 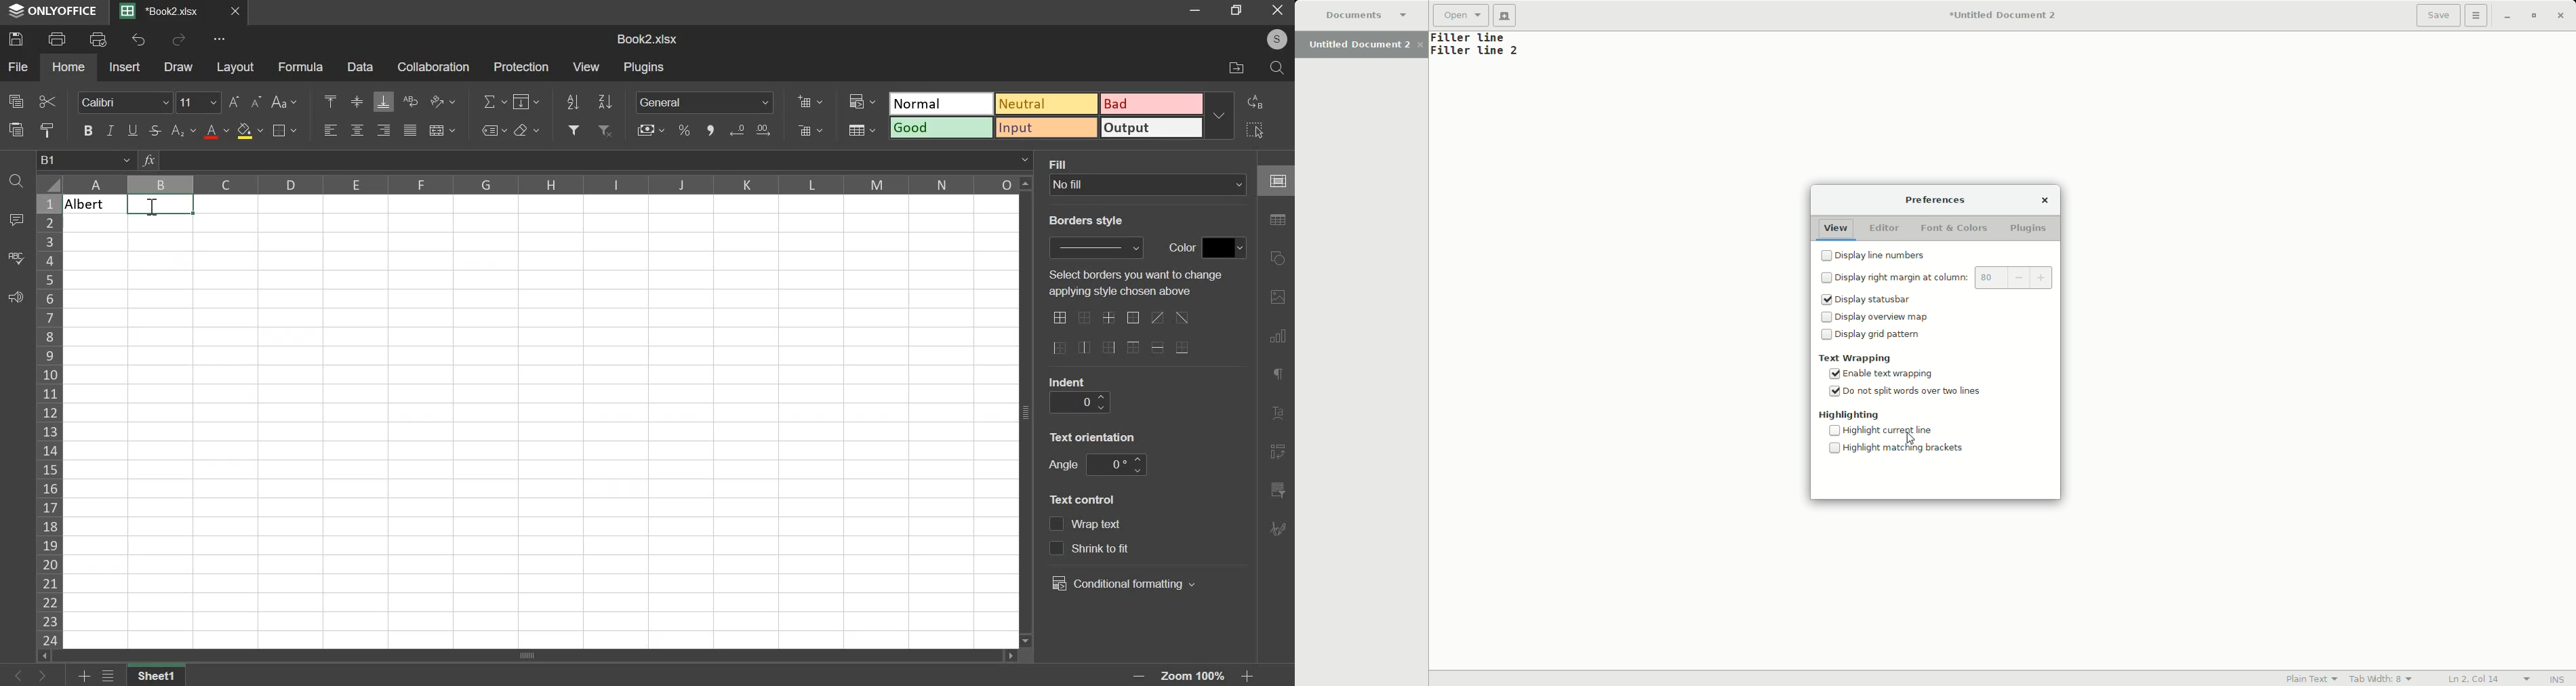 I want to click on Close, so click(x=2562, y=15).